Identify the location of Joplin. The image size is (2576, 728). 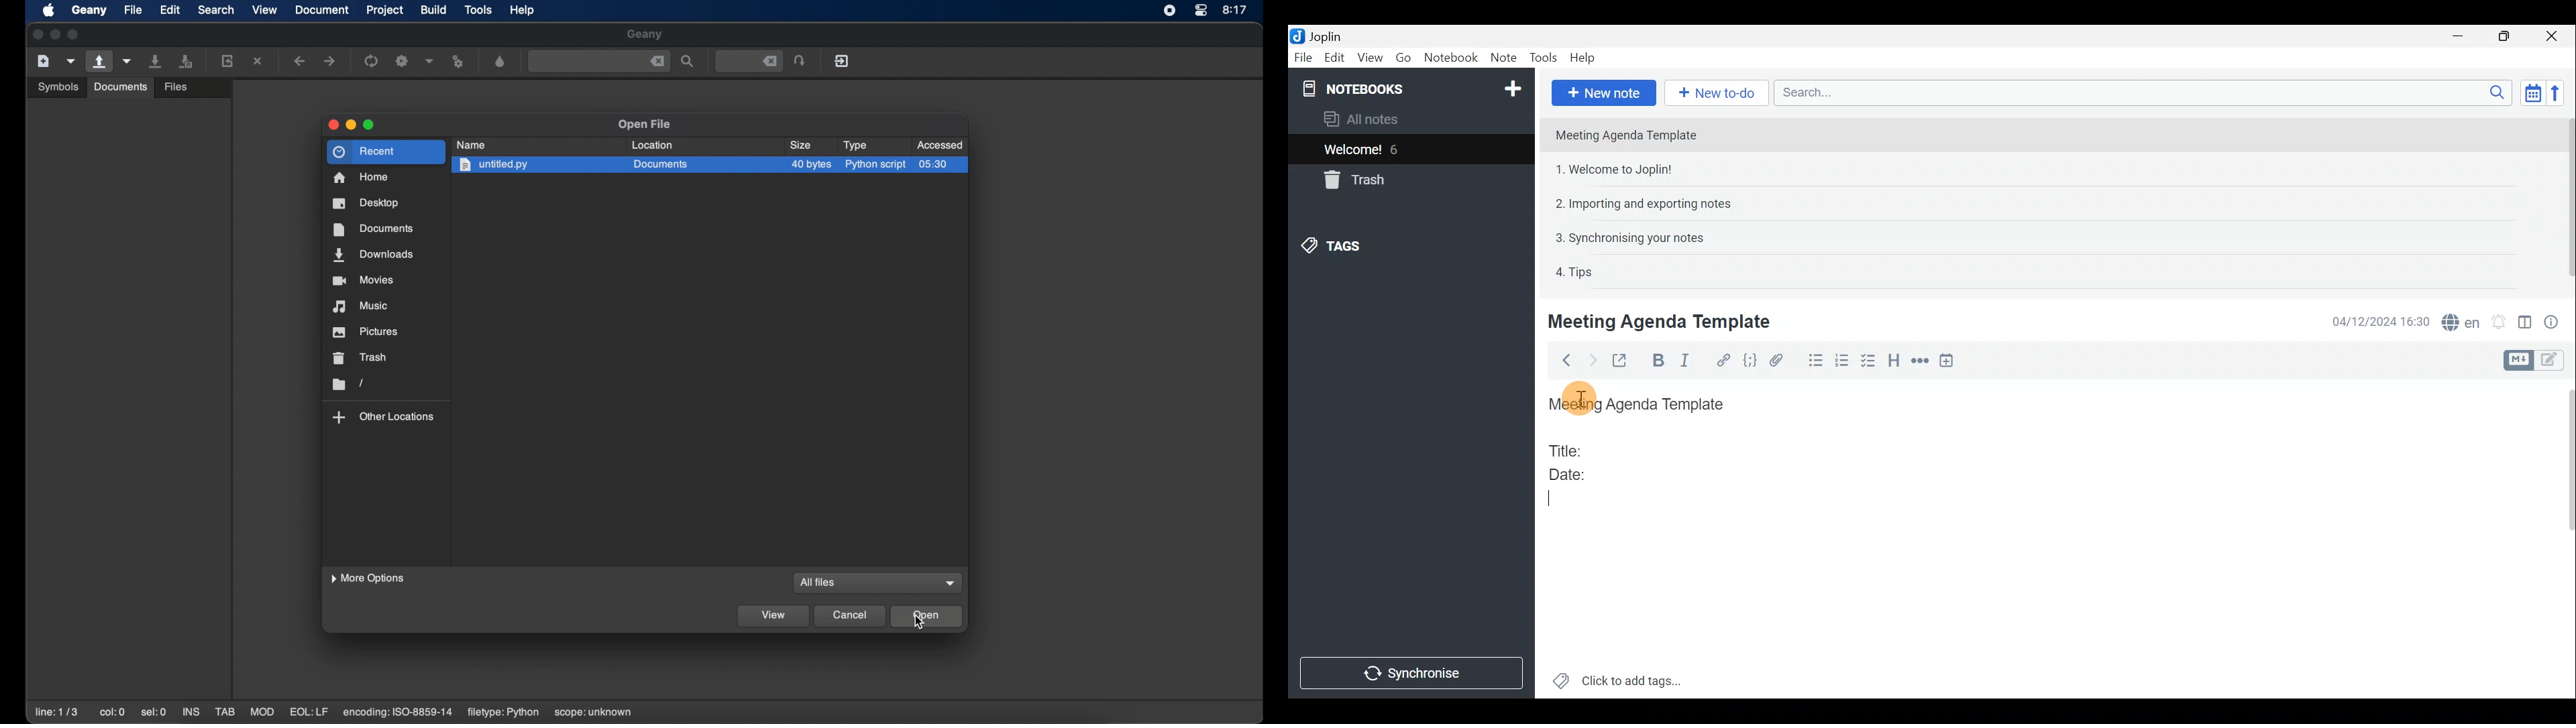
(1325, 36).